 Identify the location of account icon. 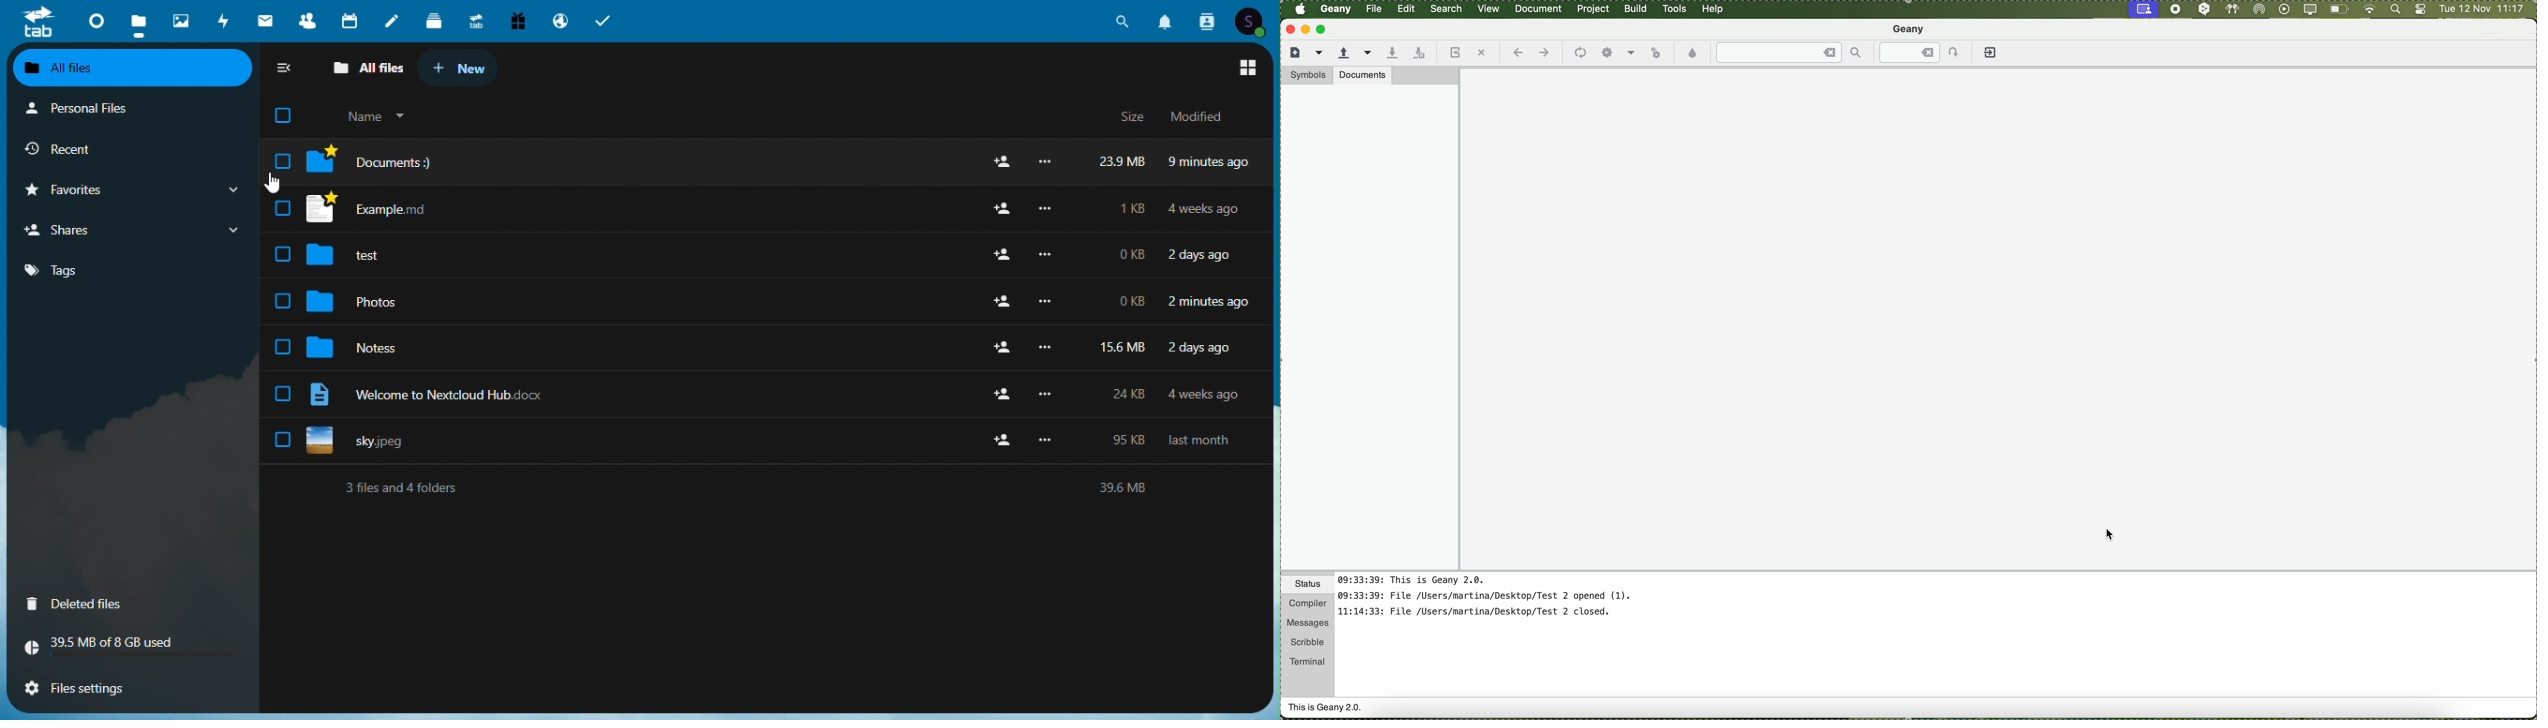
(1255, 20).